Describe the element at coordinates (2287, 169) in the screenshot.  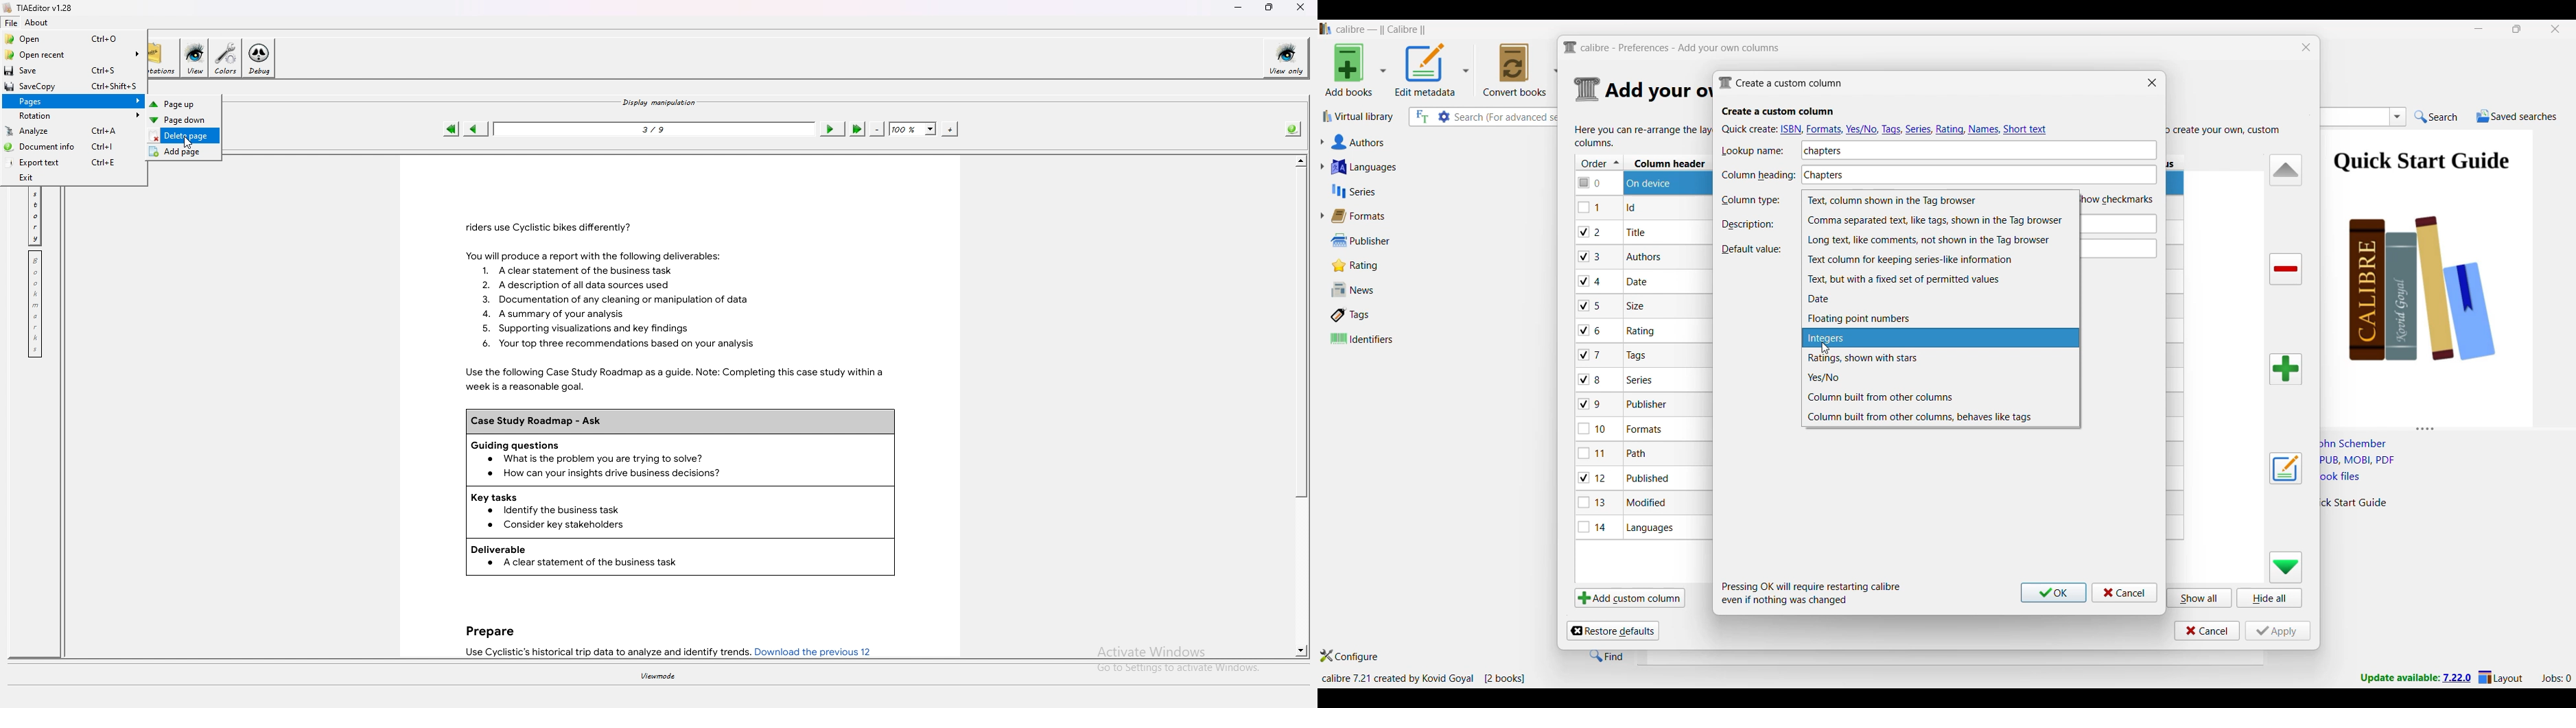
I see `Move row up` at that location.